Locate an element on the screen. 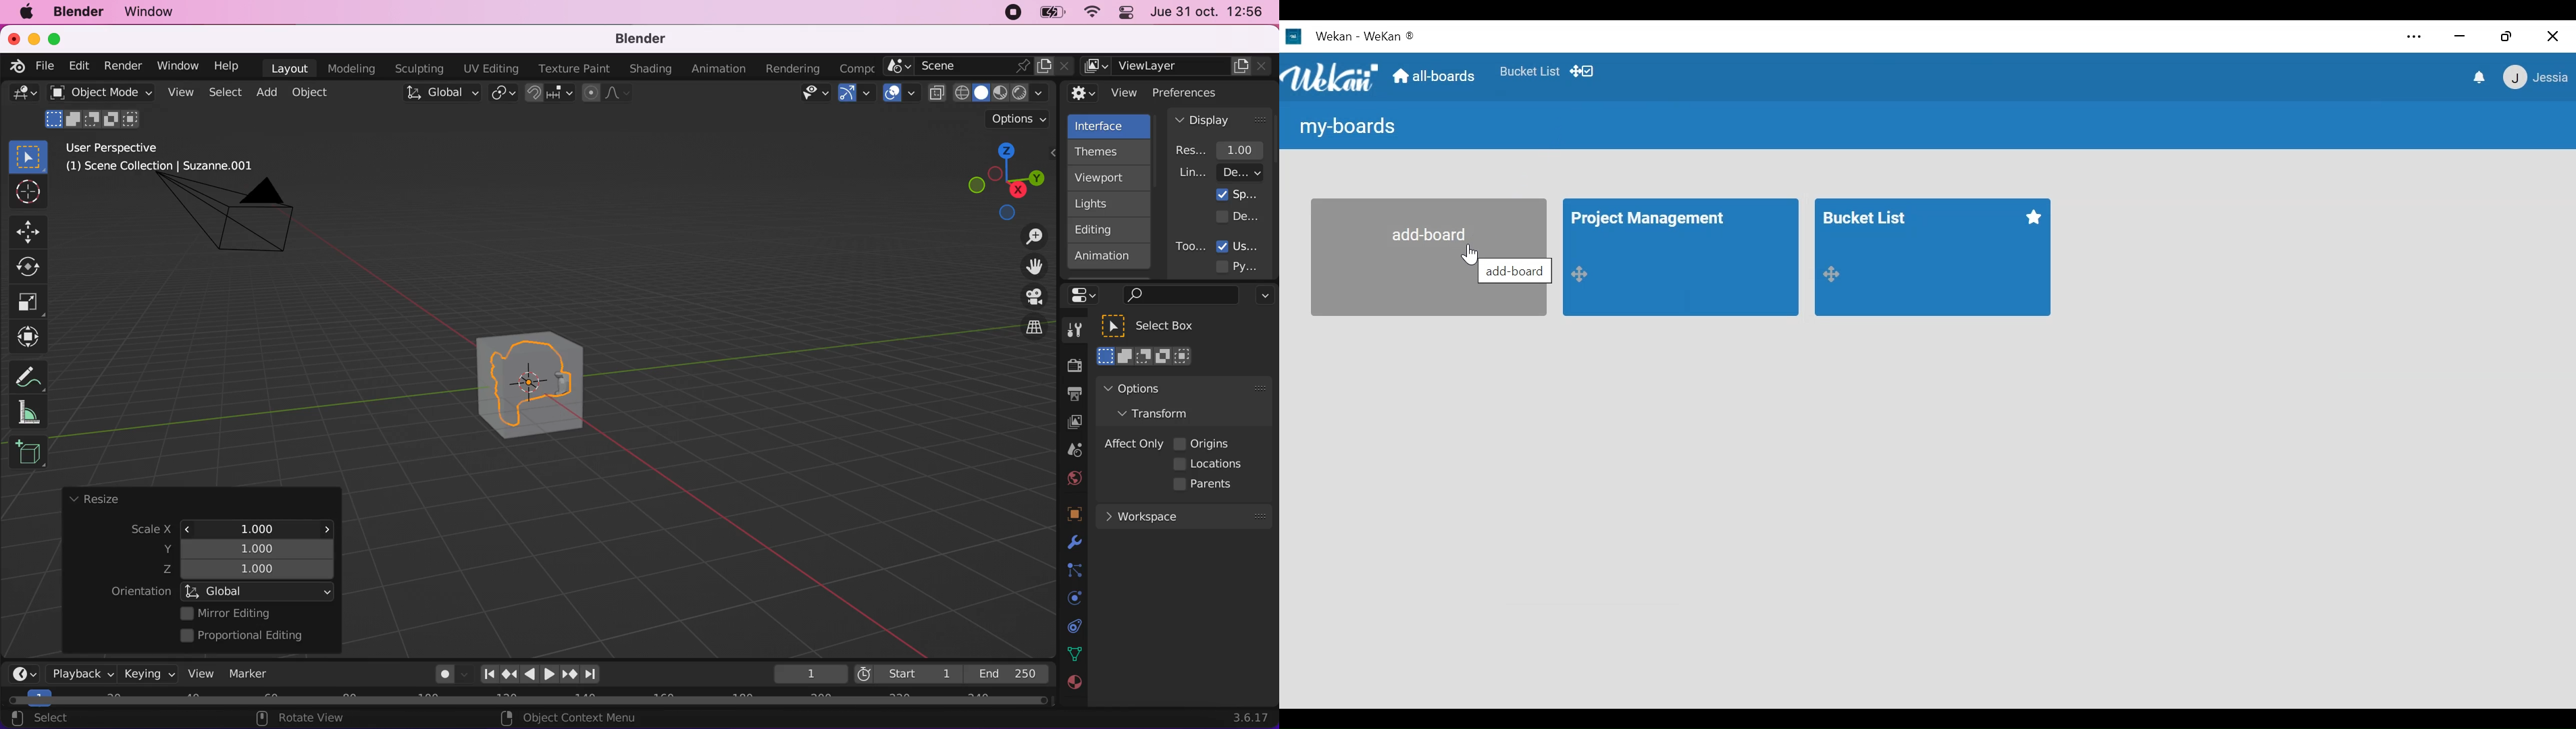 The height and width of the screenshot is (756, 2576). Settings and more is located at coordinates (2413, 37).